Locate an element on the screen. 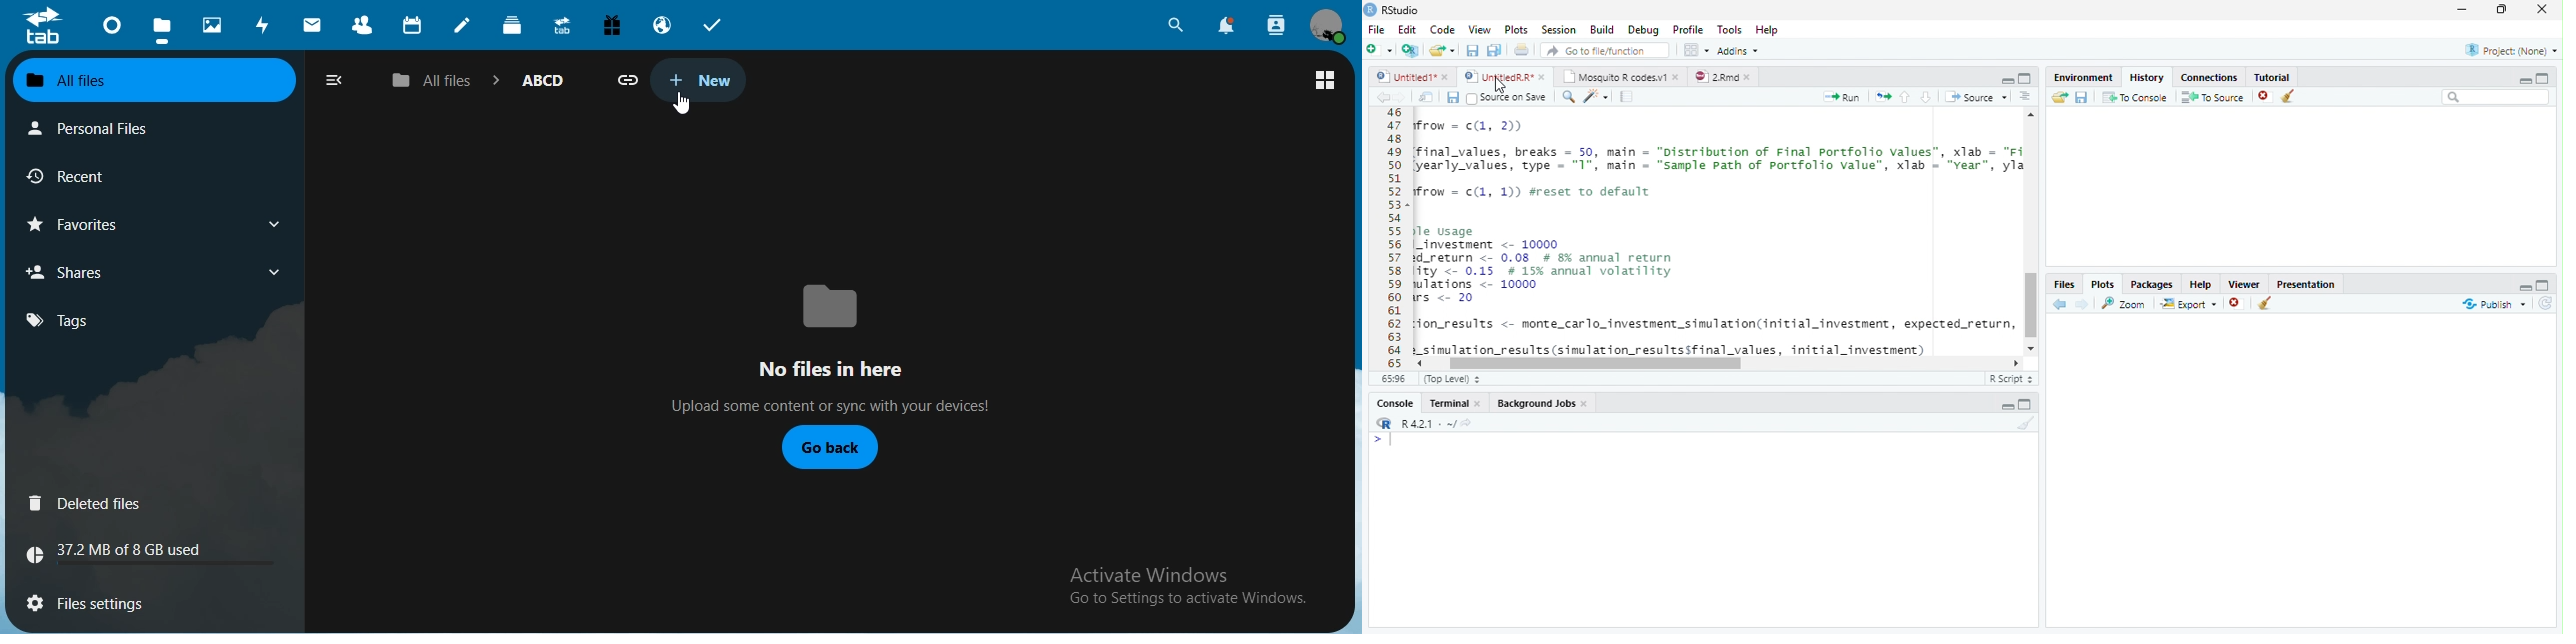 This screenshot has height=644, width=2576. Edit is located at coordinates (1406, 28).